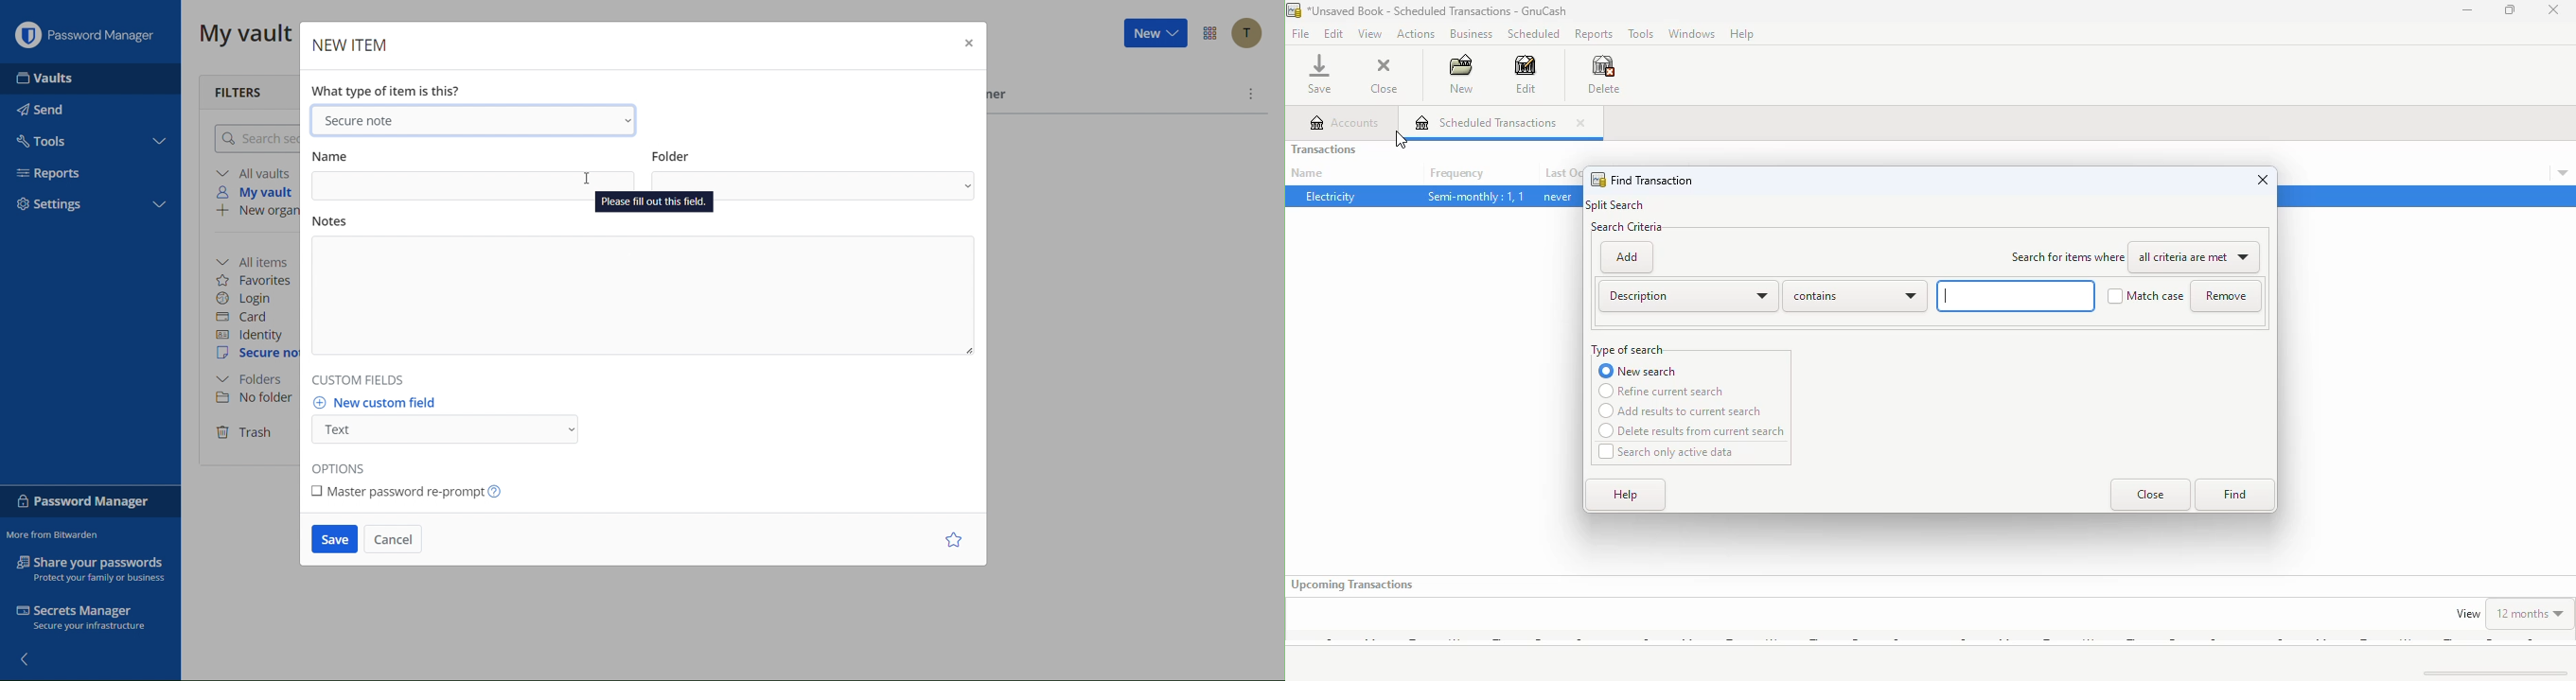 This screenshot has width=2576, height=700. Describe the element at coordinates (1332, 196) in the screenshot. I see `electricity` at that location.